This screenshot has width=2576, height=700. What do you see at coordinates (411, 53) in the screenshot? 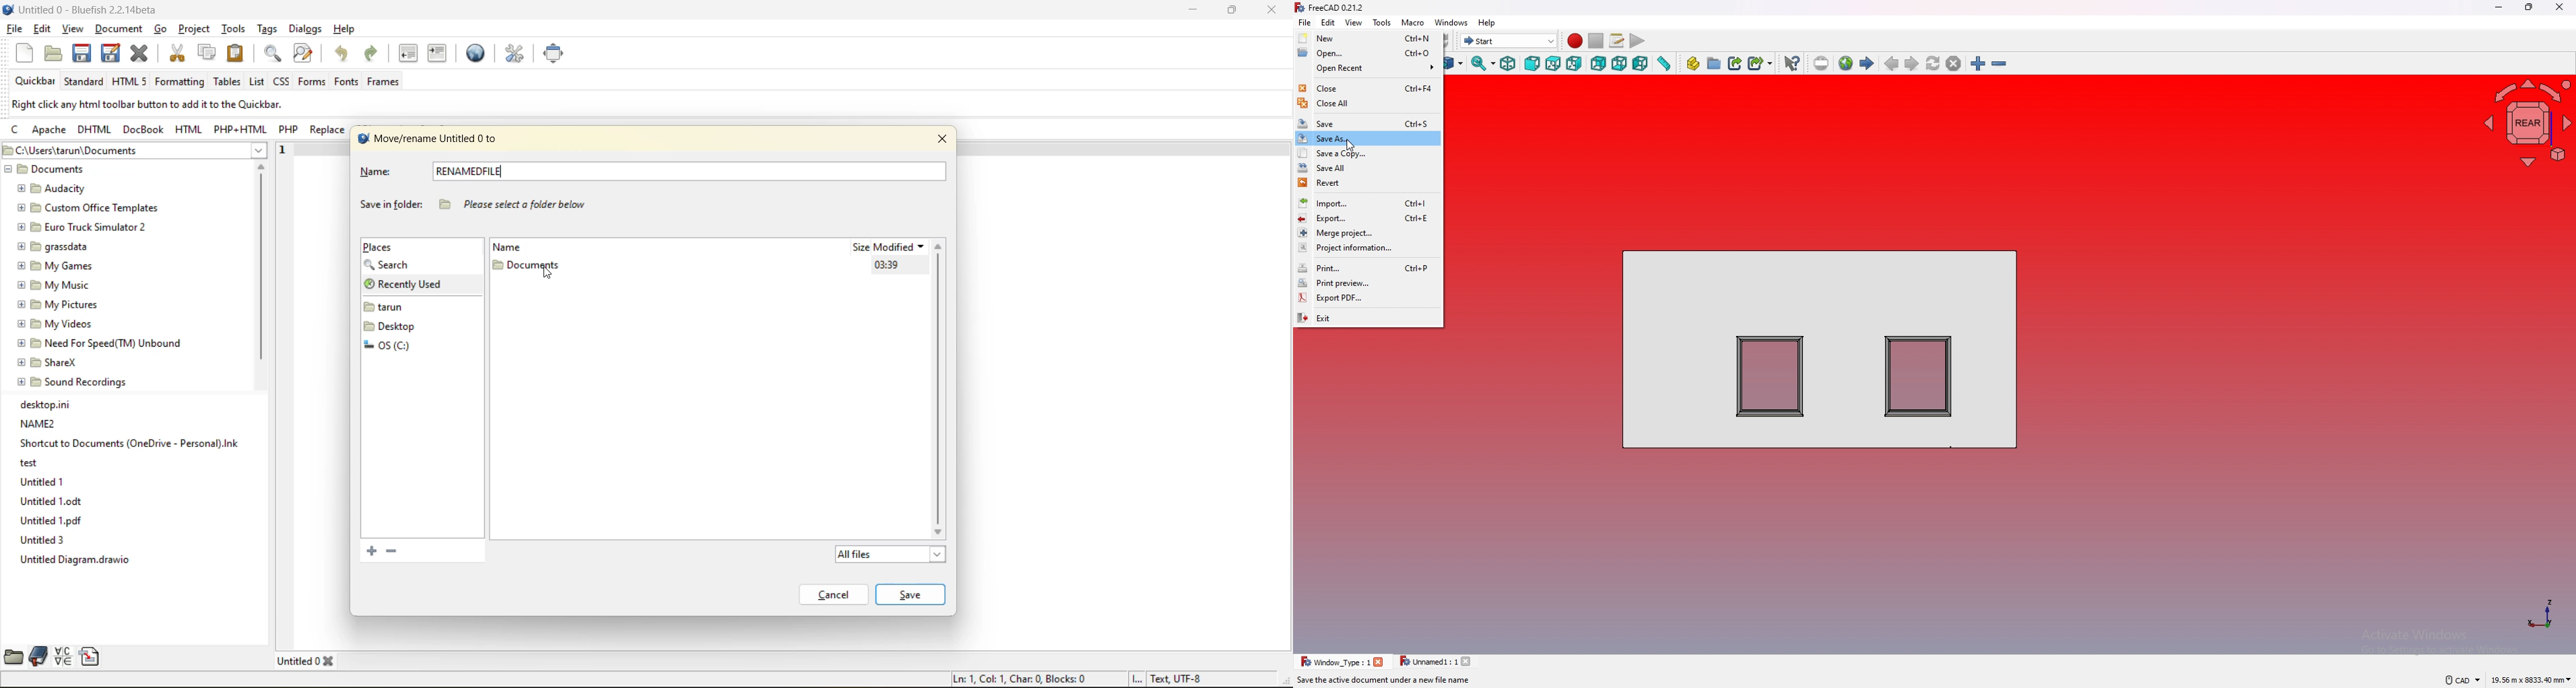
I see `unindent` at bounding box center [411, 53].